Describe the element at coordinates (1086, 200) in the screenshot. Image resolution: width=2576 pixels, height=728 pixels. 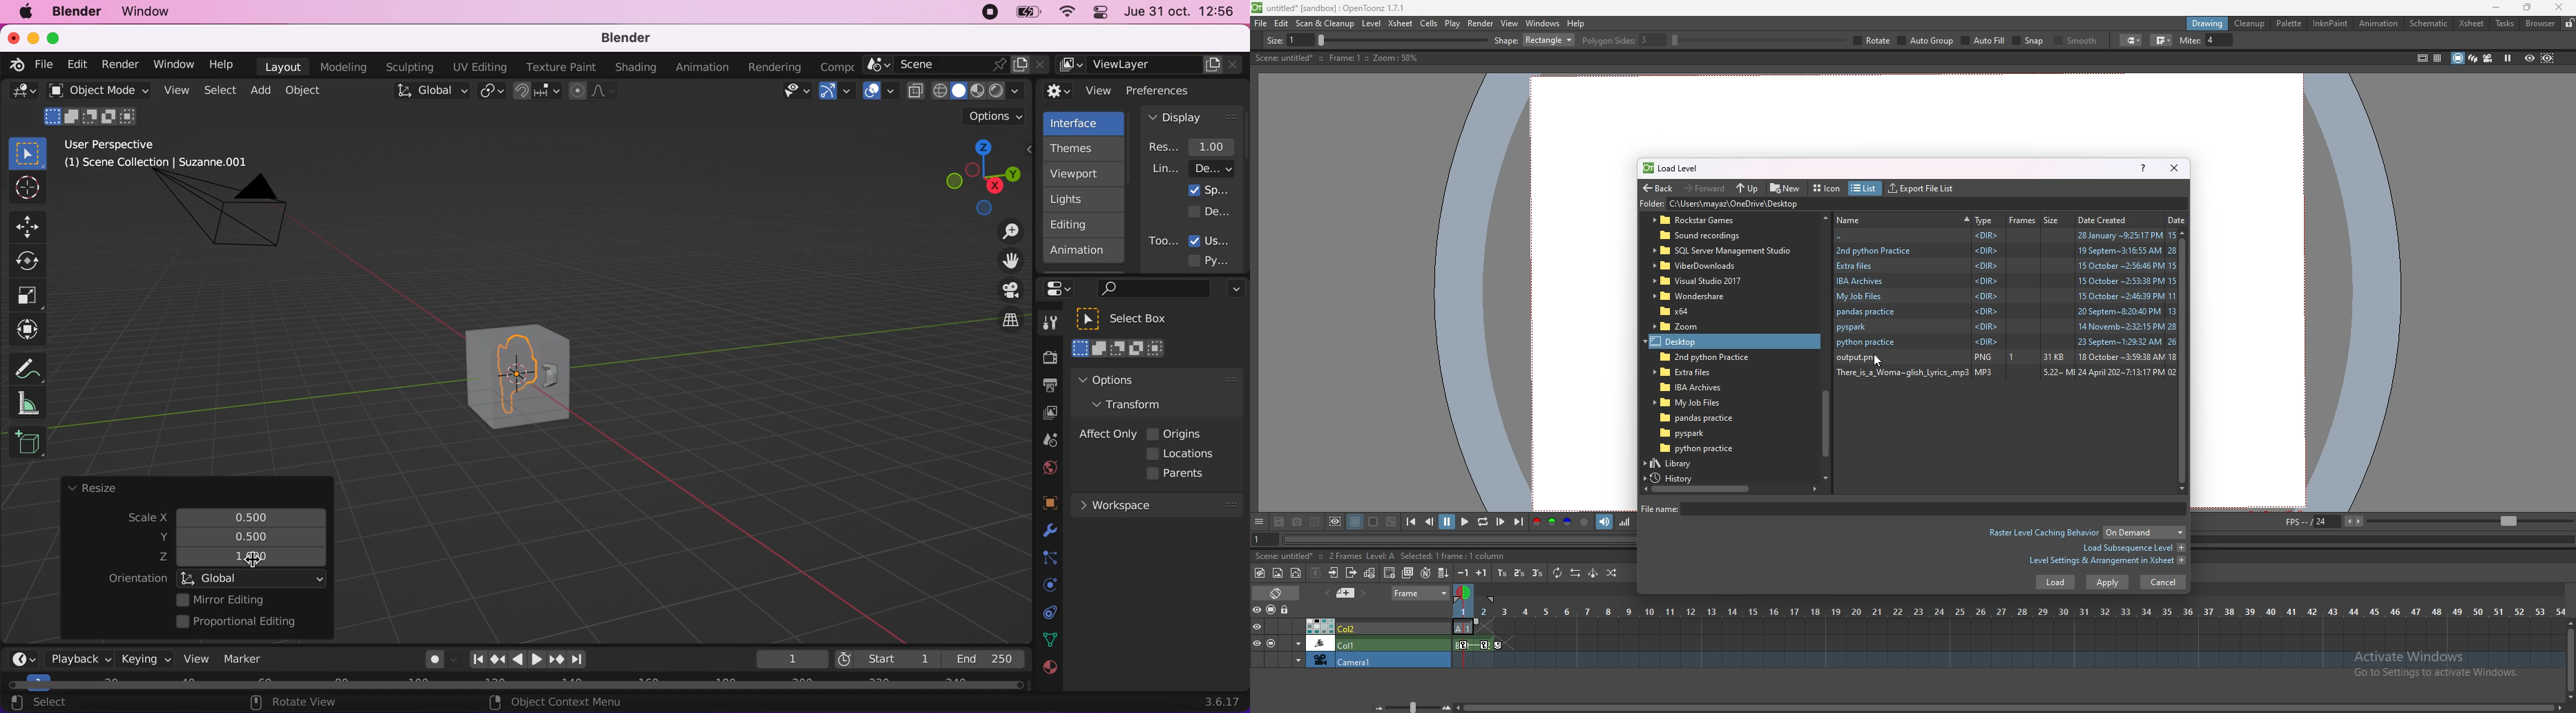
I see `lights` at that location.